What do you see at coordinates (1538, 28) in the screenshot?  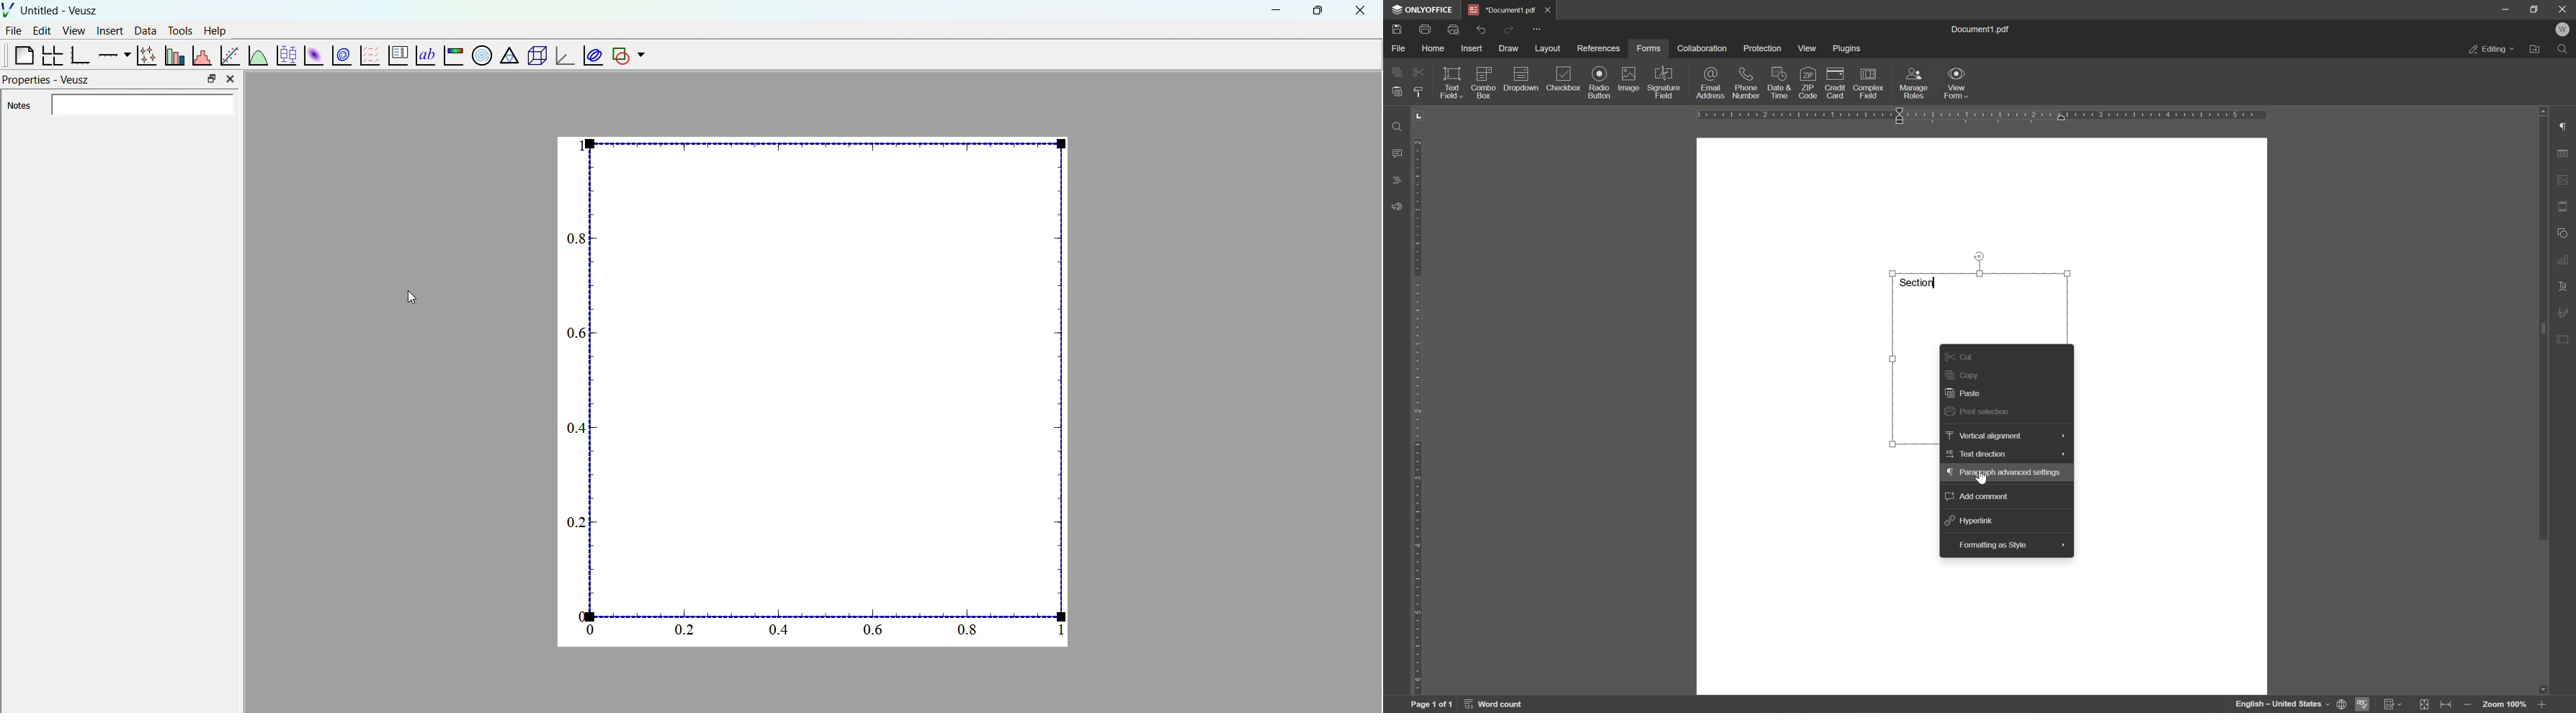 I see `customize quick access toolbar` at bounding box center [1538, 28].